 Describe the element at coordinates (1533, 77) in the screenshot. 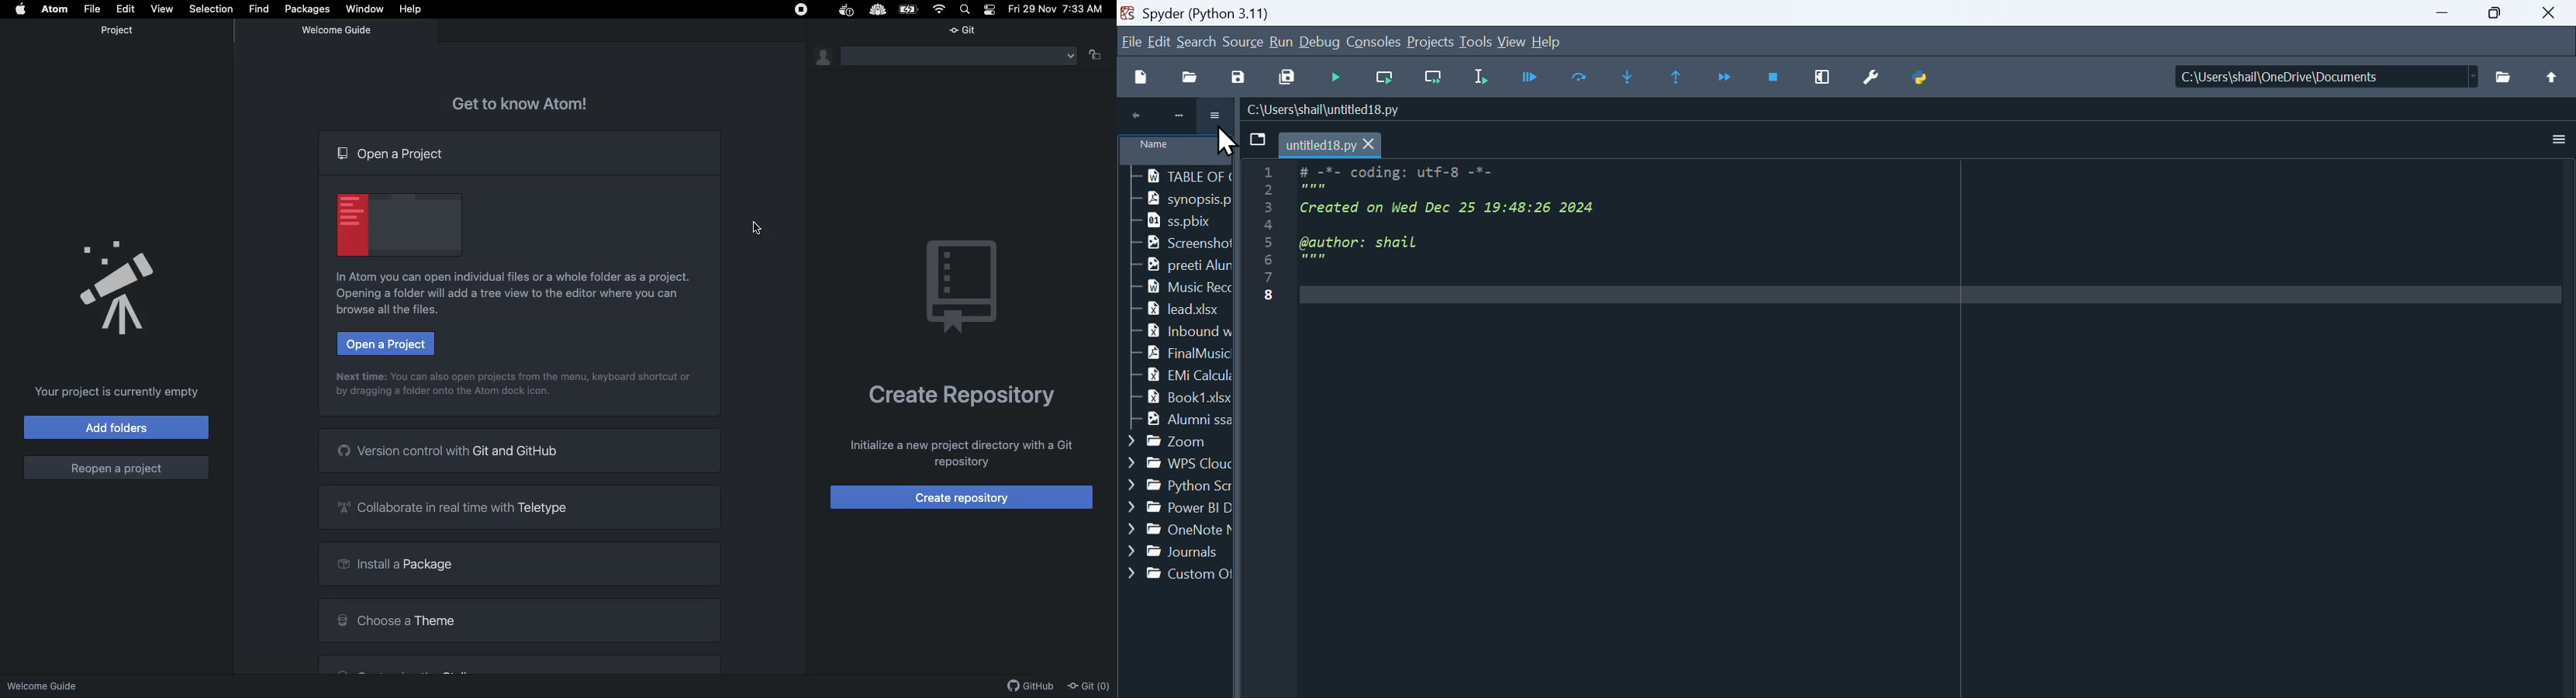

I see `Debugger` at that location.